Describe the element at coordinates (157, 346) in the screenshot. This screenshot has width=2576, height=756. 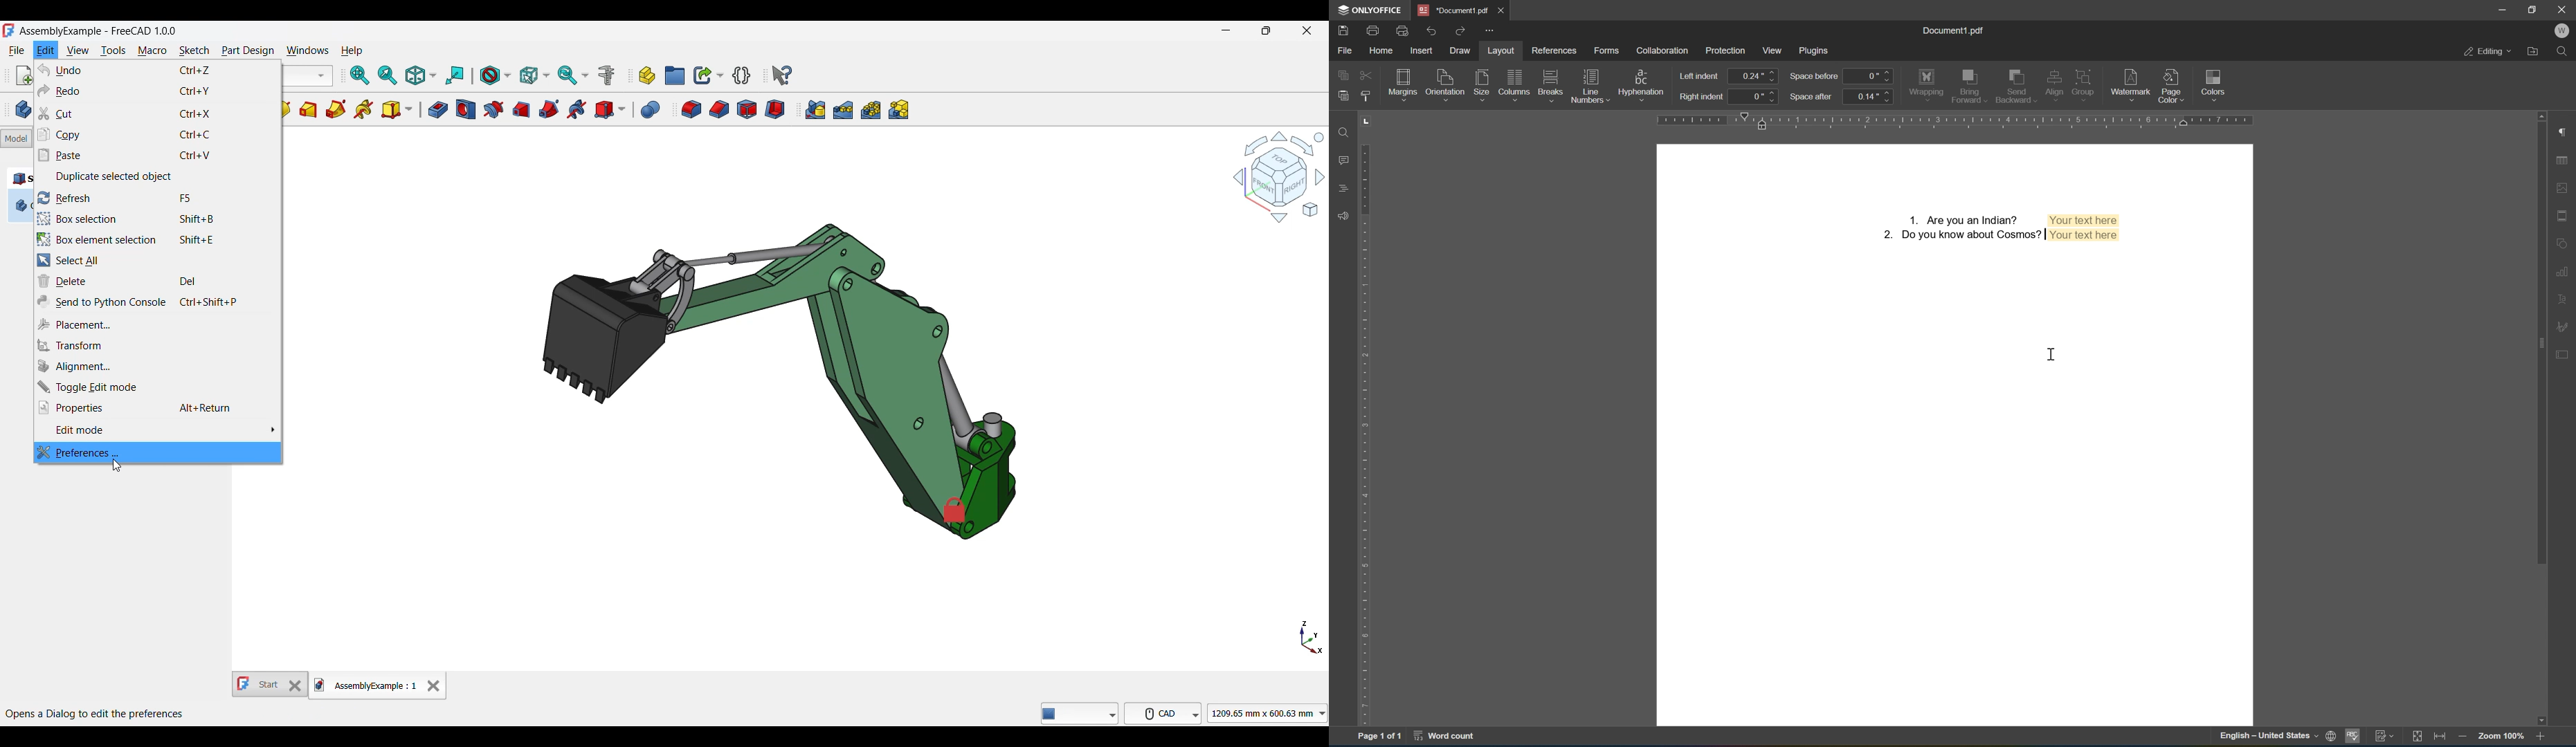
I see `Transform` at that location.